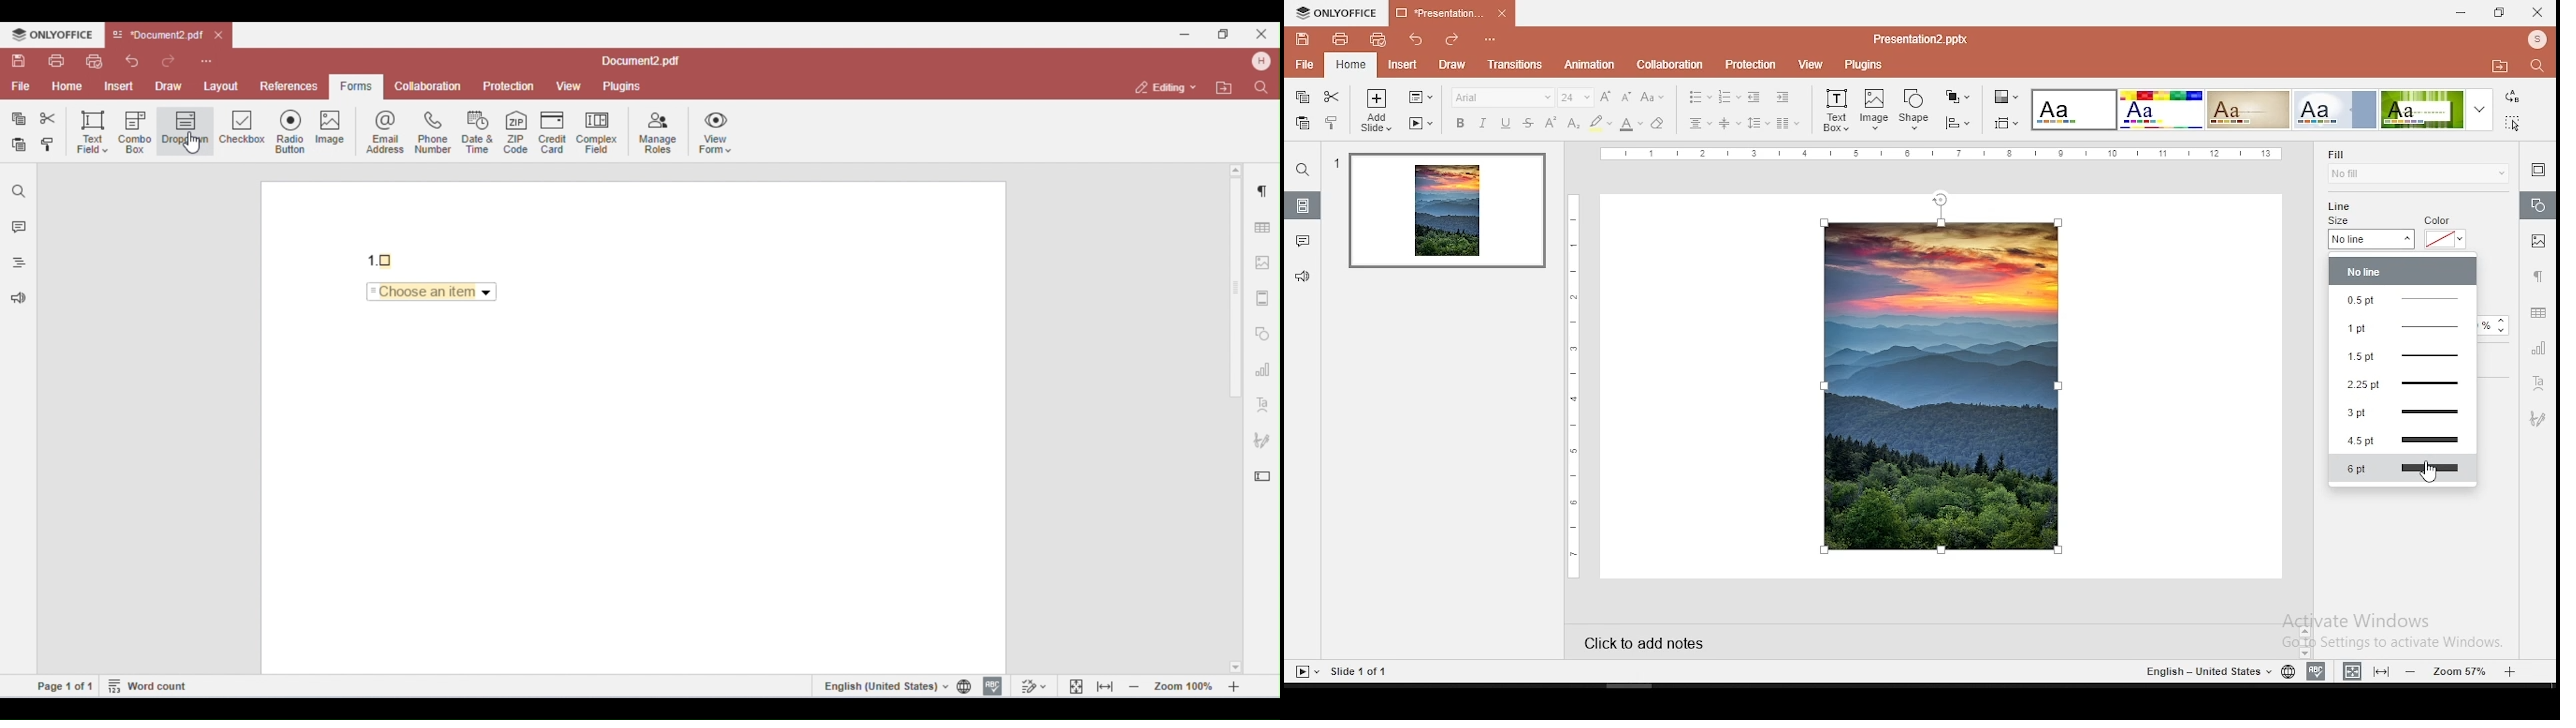  Describe the element at coordinates (1302, 278) in the screenshot. I see `support and feedback` at that location.